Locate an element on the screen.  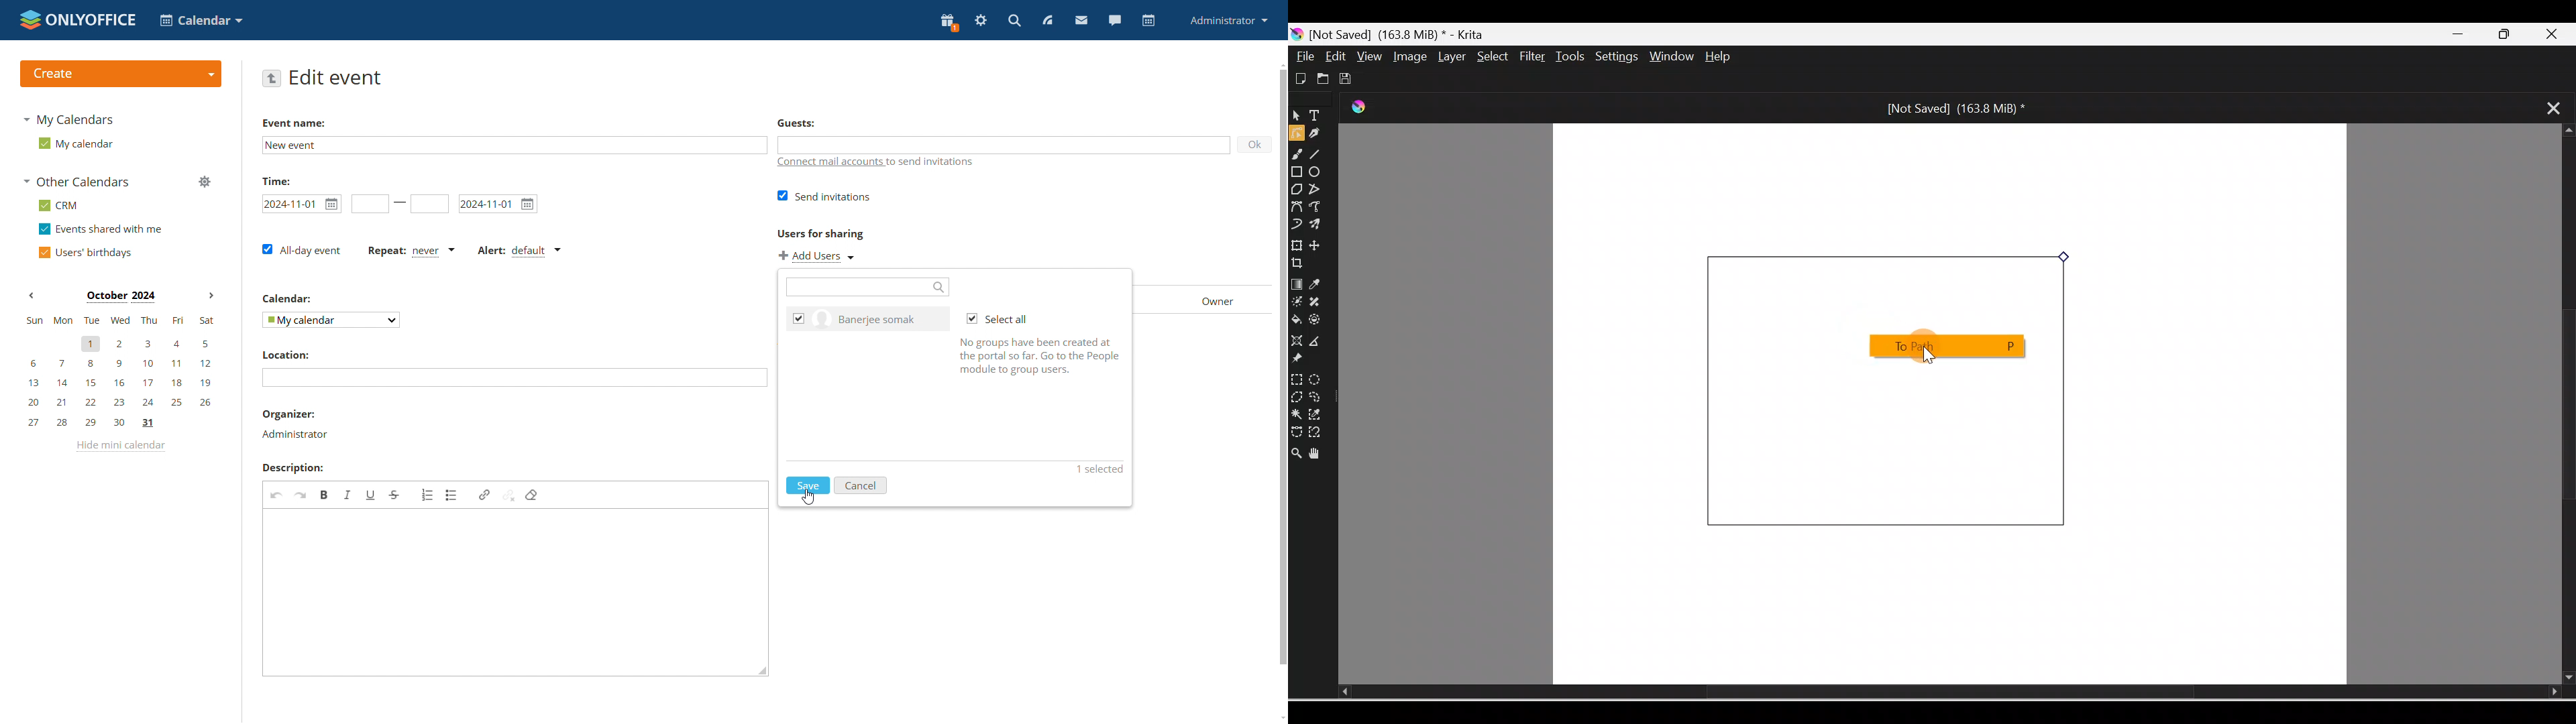
Enclose and fill tool is located at coordinates (1320, 322).